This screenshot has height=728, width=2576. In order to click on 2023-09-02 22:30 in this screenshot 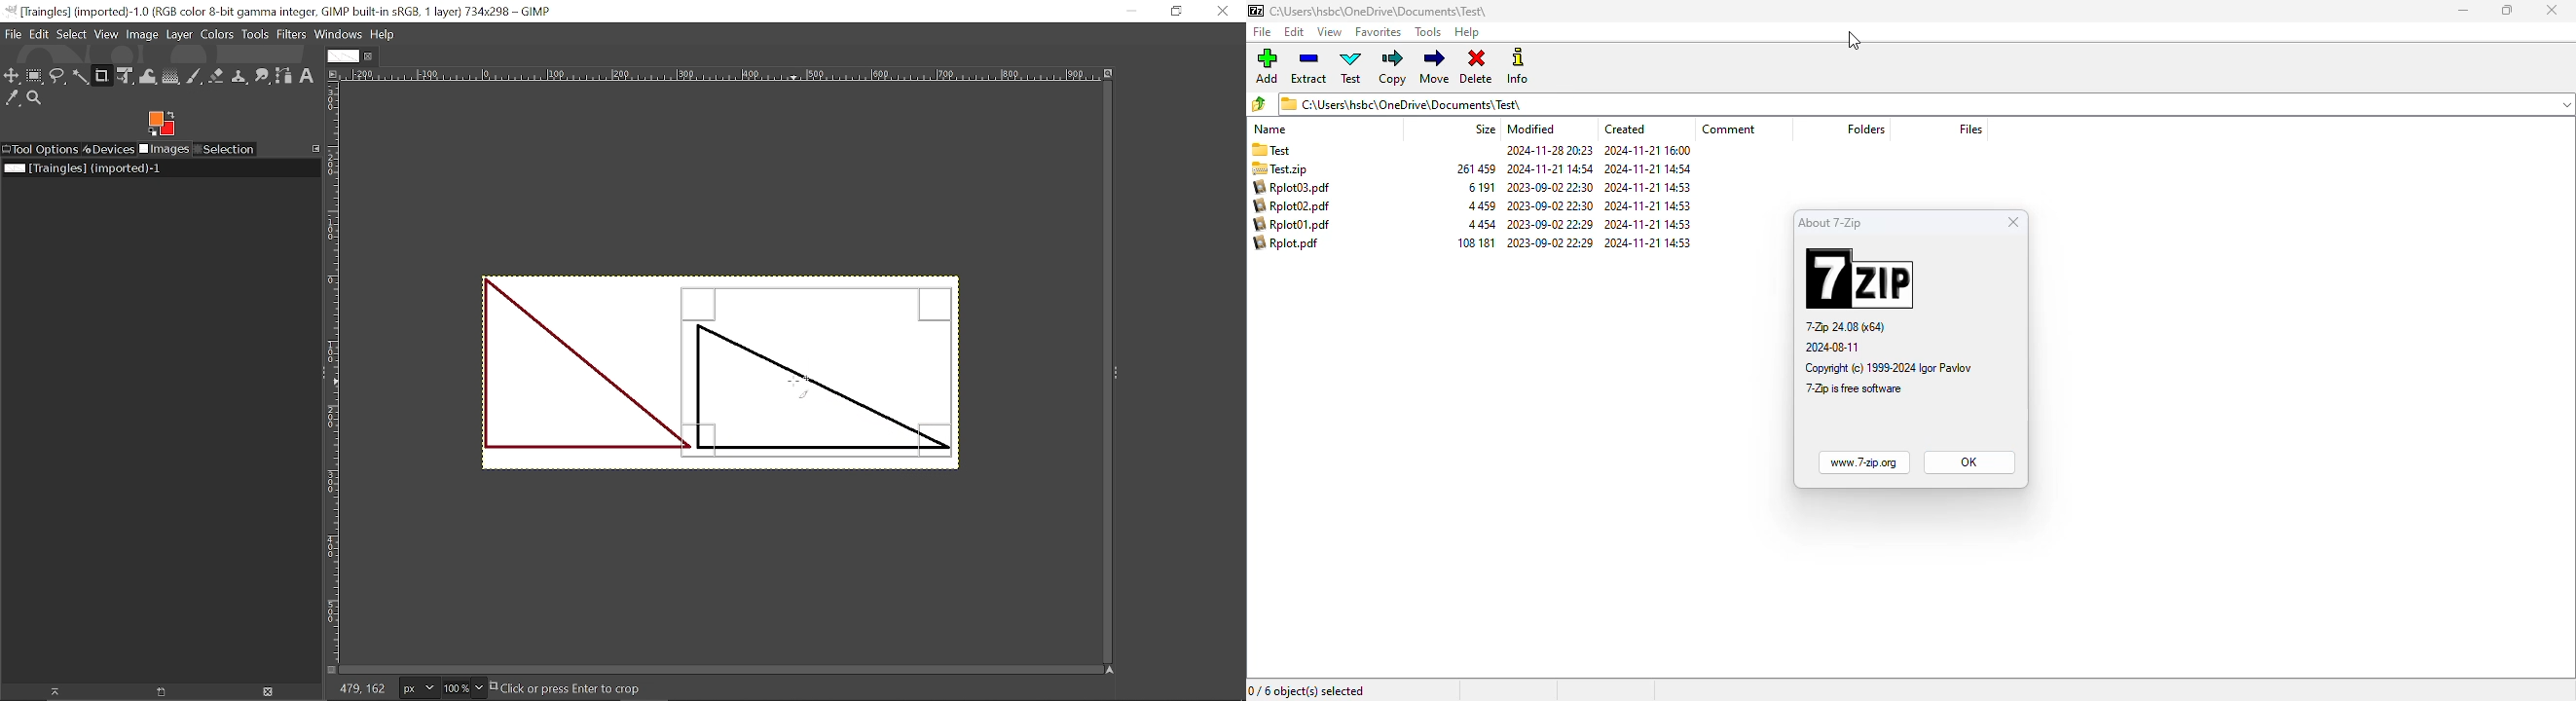, I will do `click(1552, 187)`.